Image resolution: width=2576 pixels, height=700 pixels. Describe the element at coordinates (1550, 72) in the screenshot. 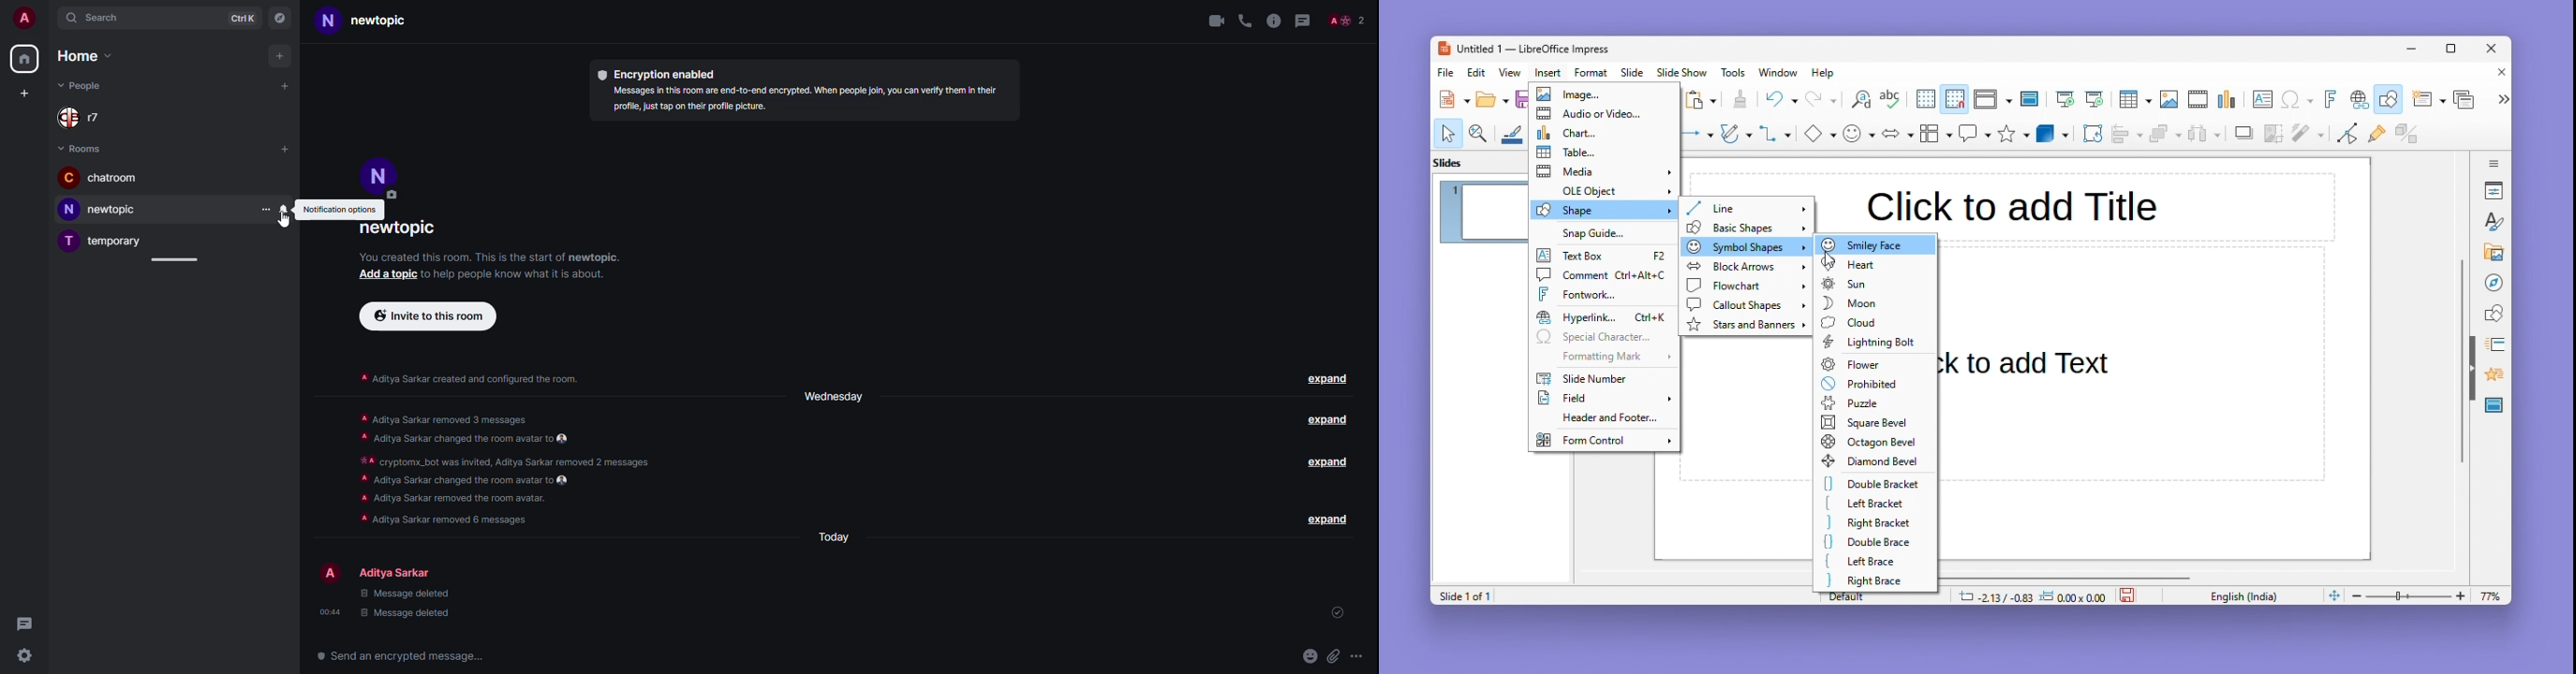

I see `Insert` at that location.